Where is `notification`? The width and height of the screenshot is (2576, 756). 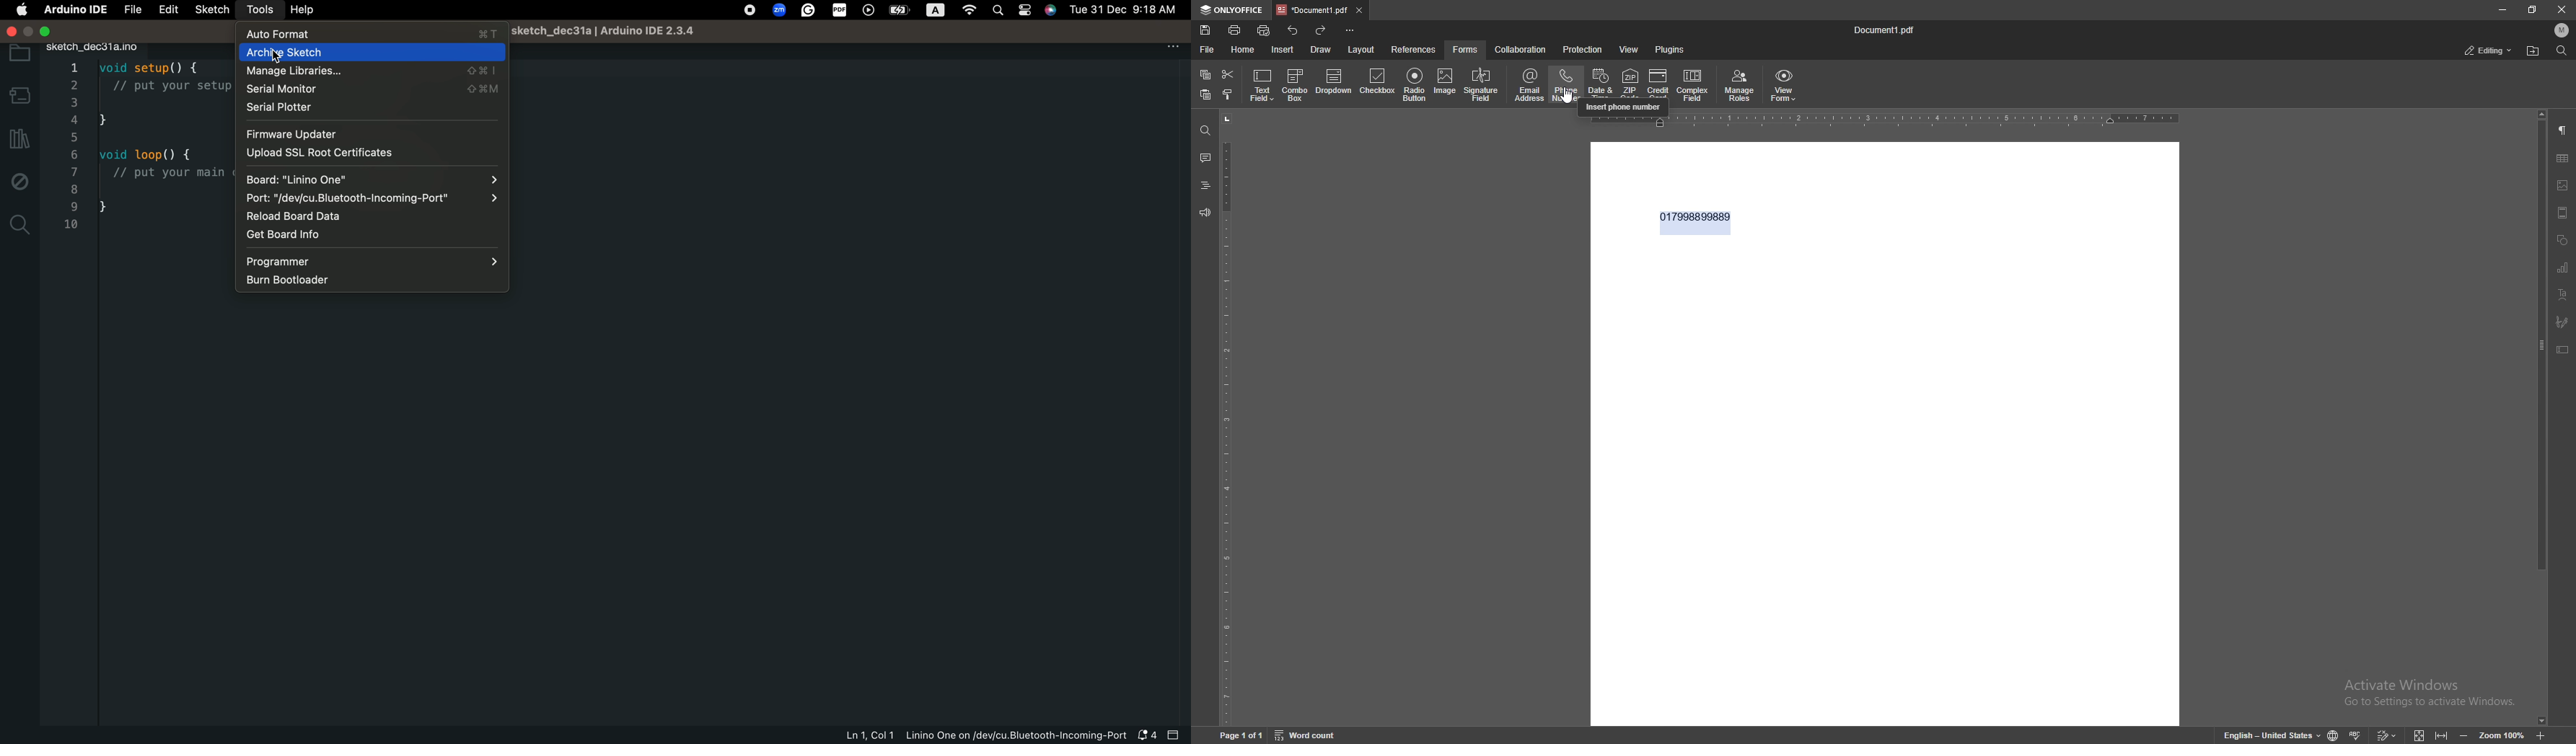
notification is located at coordinates (1146, 737).